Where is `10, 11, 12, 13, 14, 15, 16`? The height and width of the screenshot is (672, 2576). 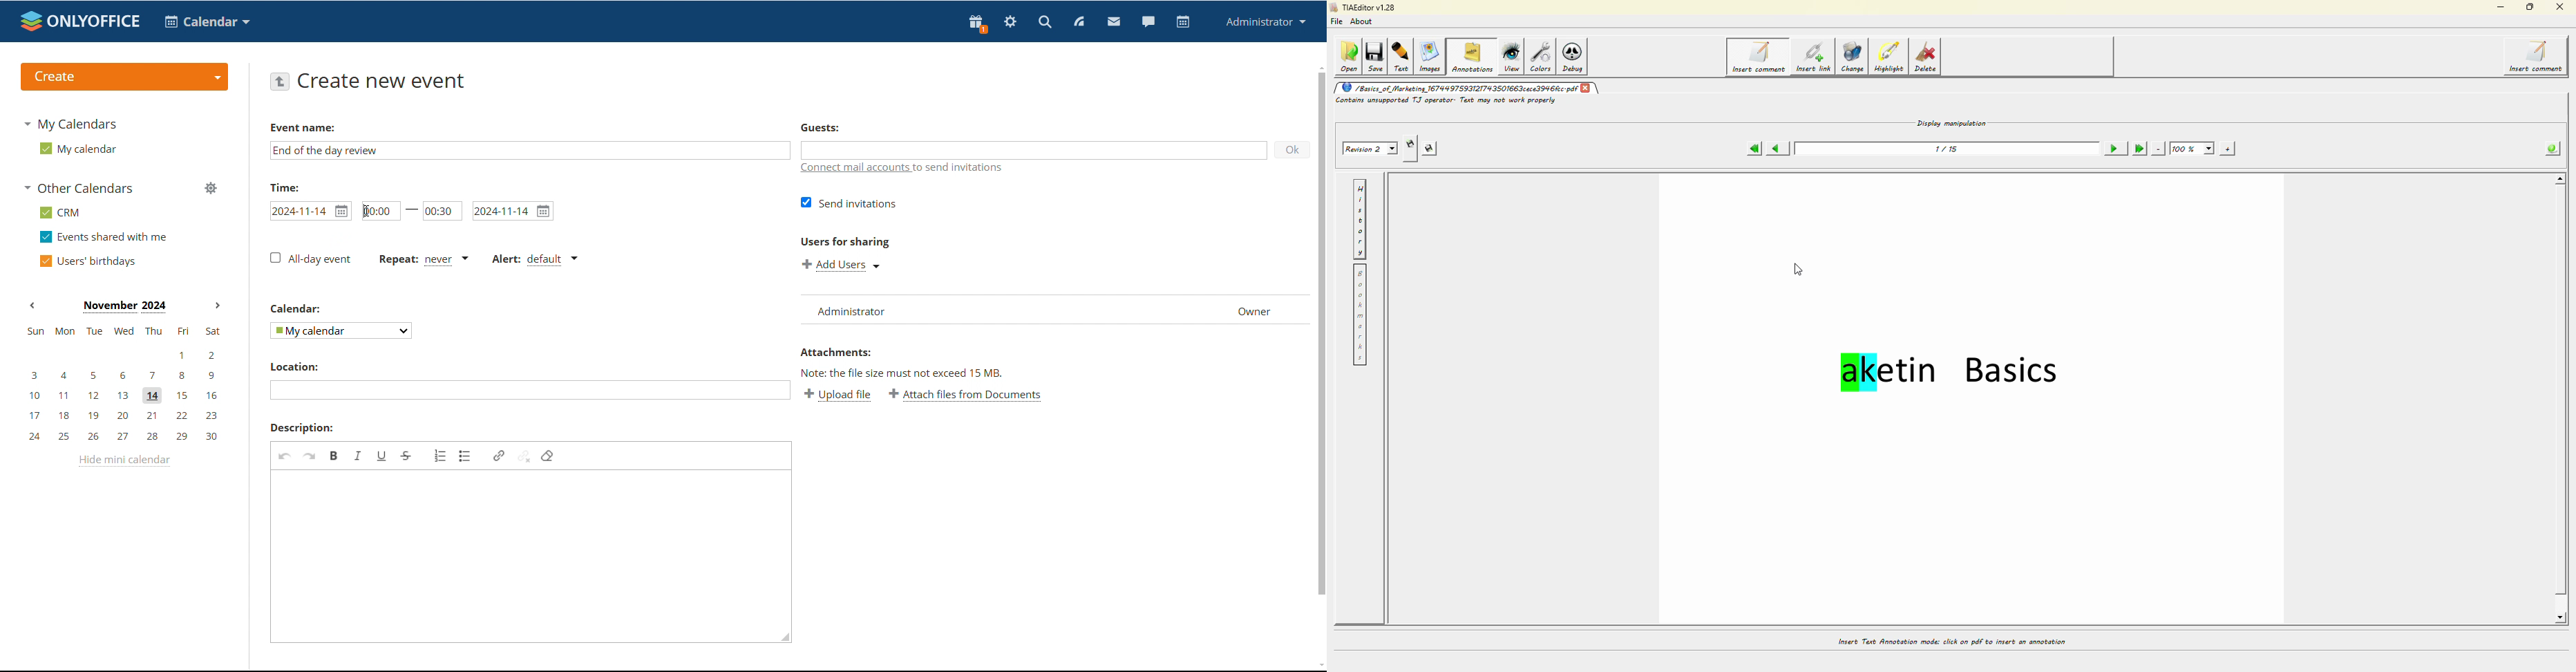 10, 11, 12, 13, 14, 15, 16 is located at coordinates (126, 396).